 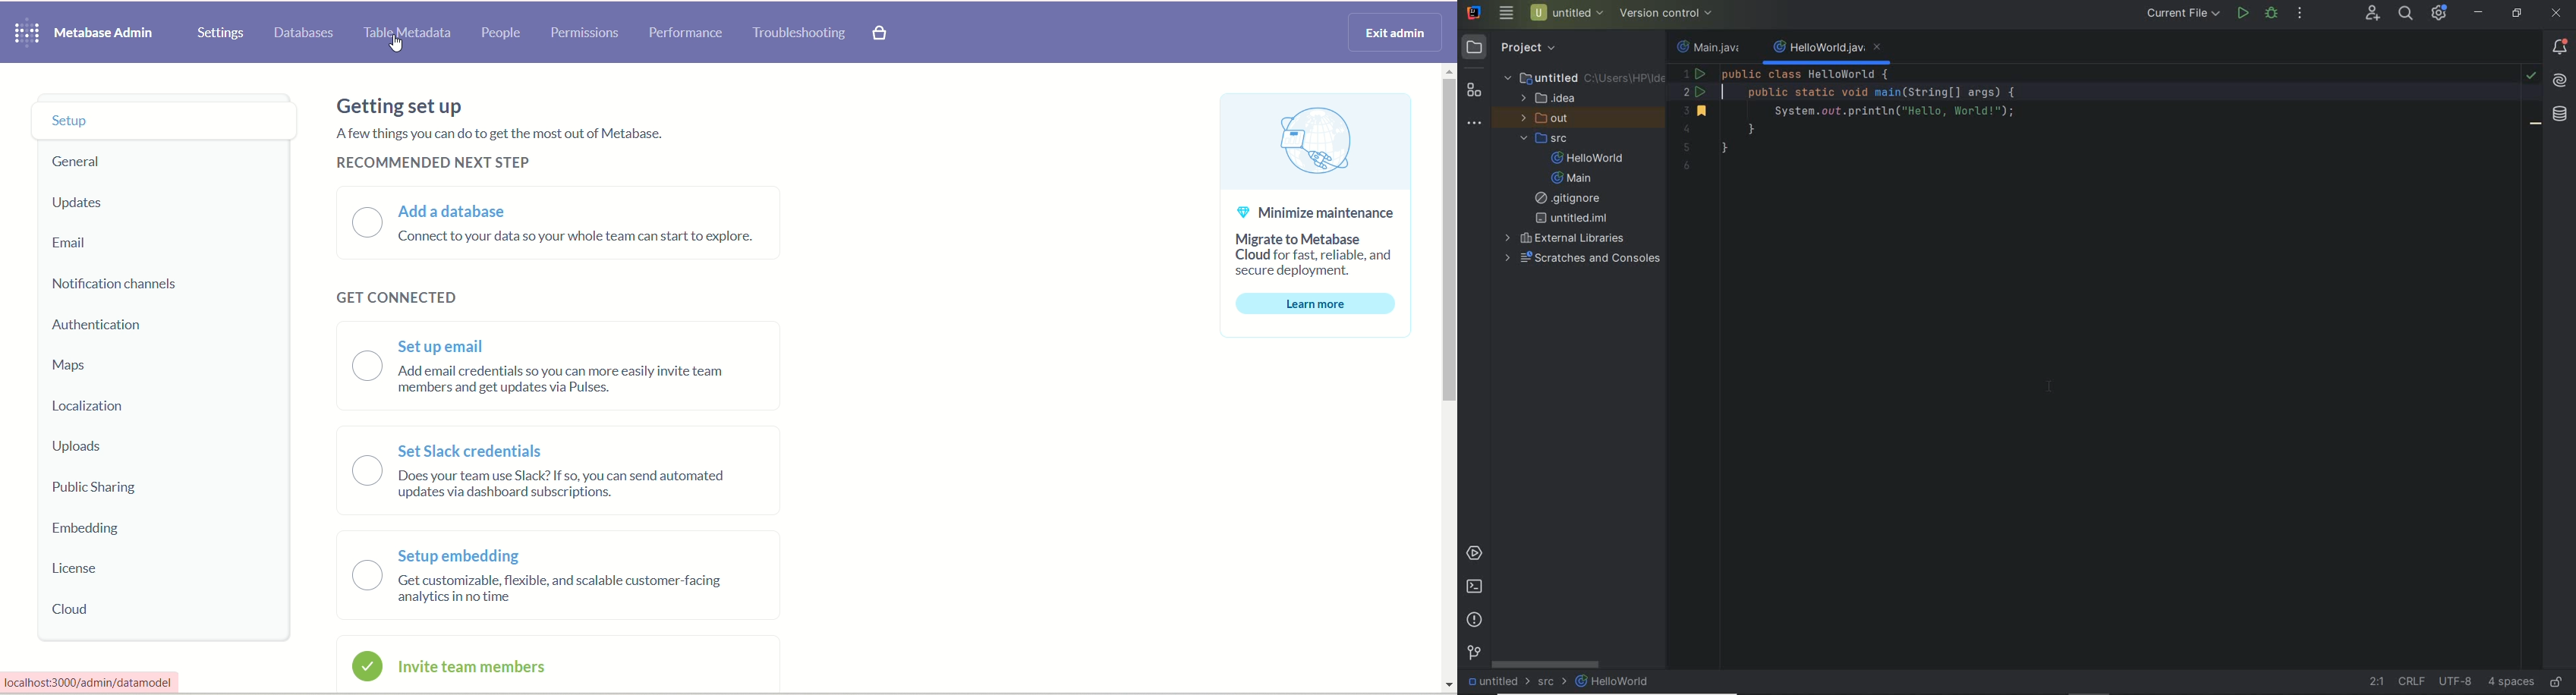 What do you see at coordinates (362, 470) in the screenshot?
I see `set slack credentials radio button` at bounding box center [362, 470].